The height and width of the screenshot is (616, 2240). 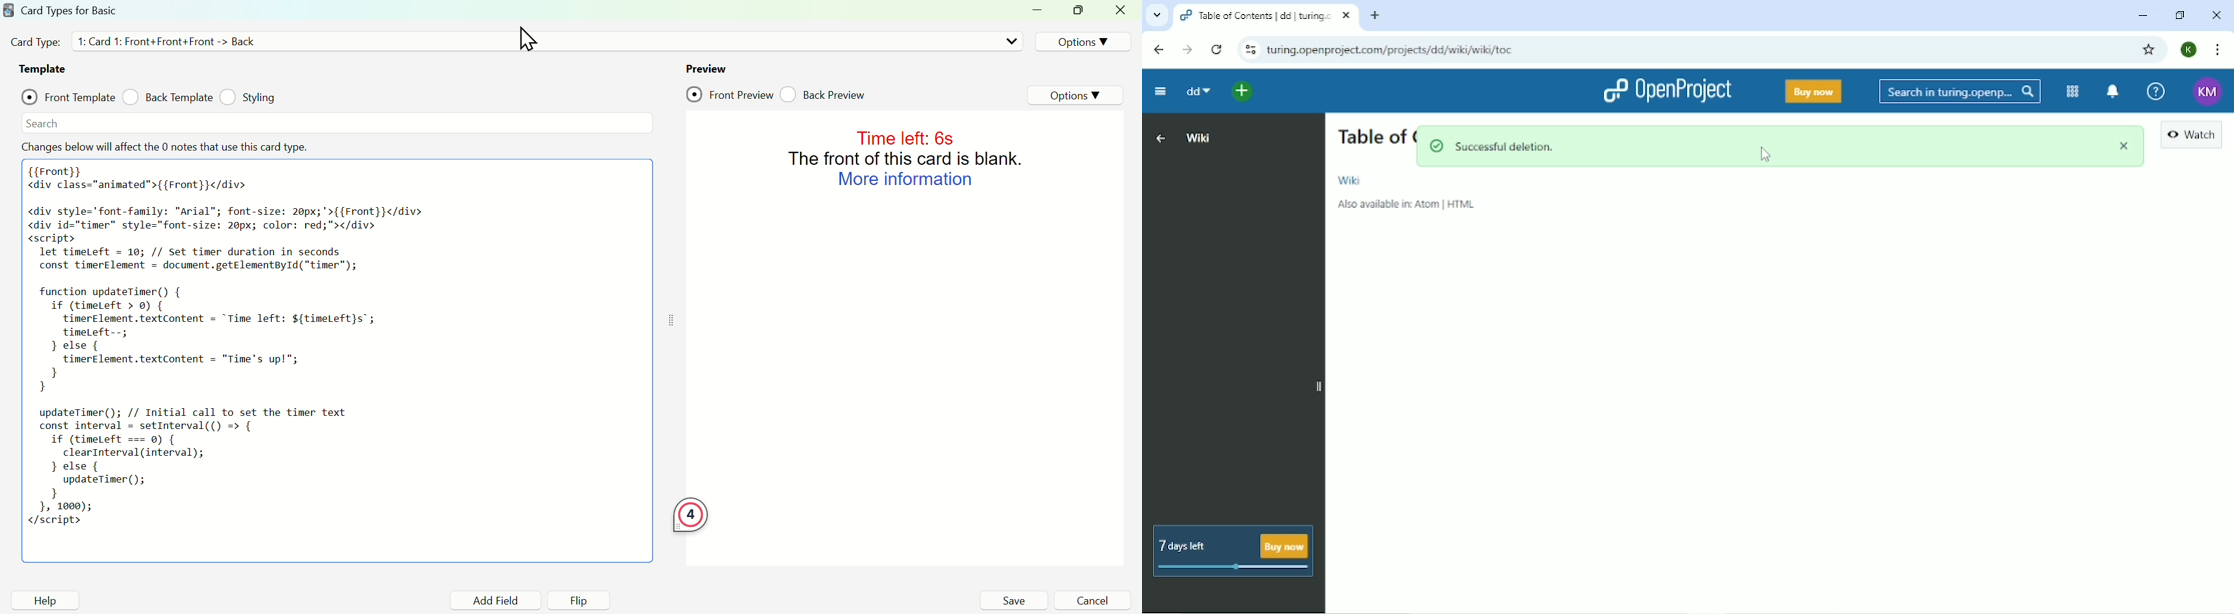 I want to click on More information, so click(x=906, y=179).